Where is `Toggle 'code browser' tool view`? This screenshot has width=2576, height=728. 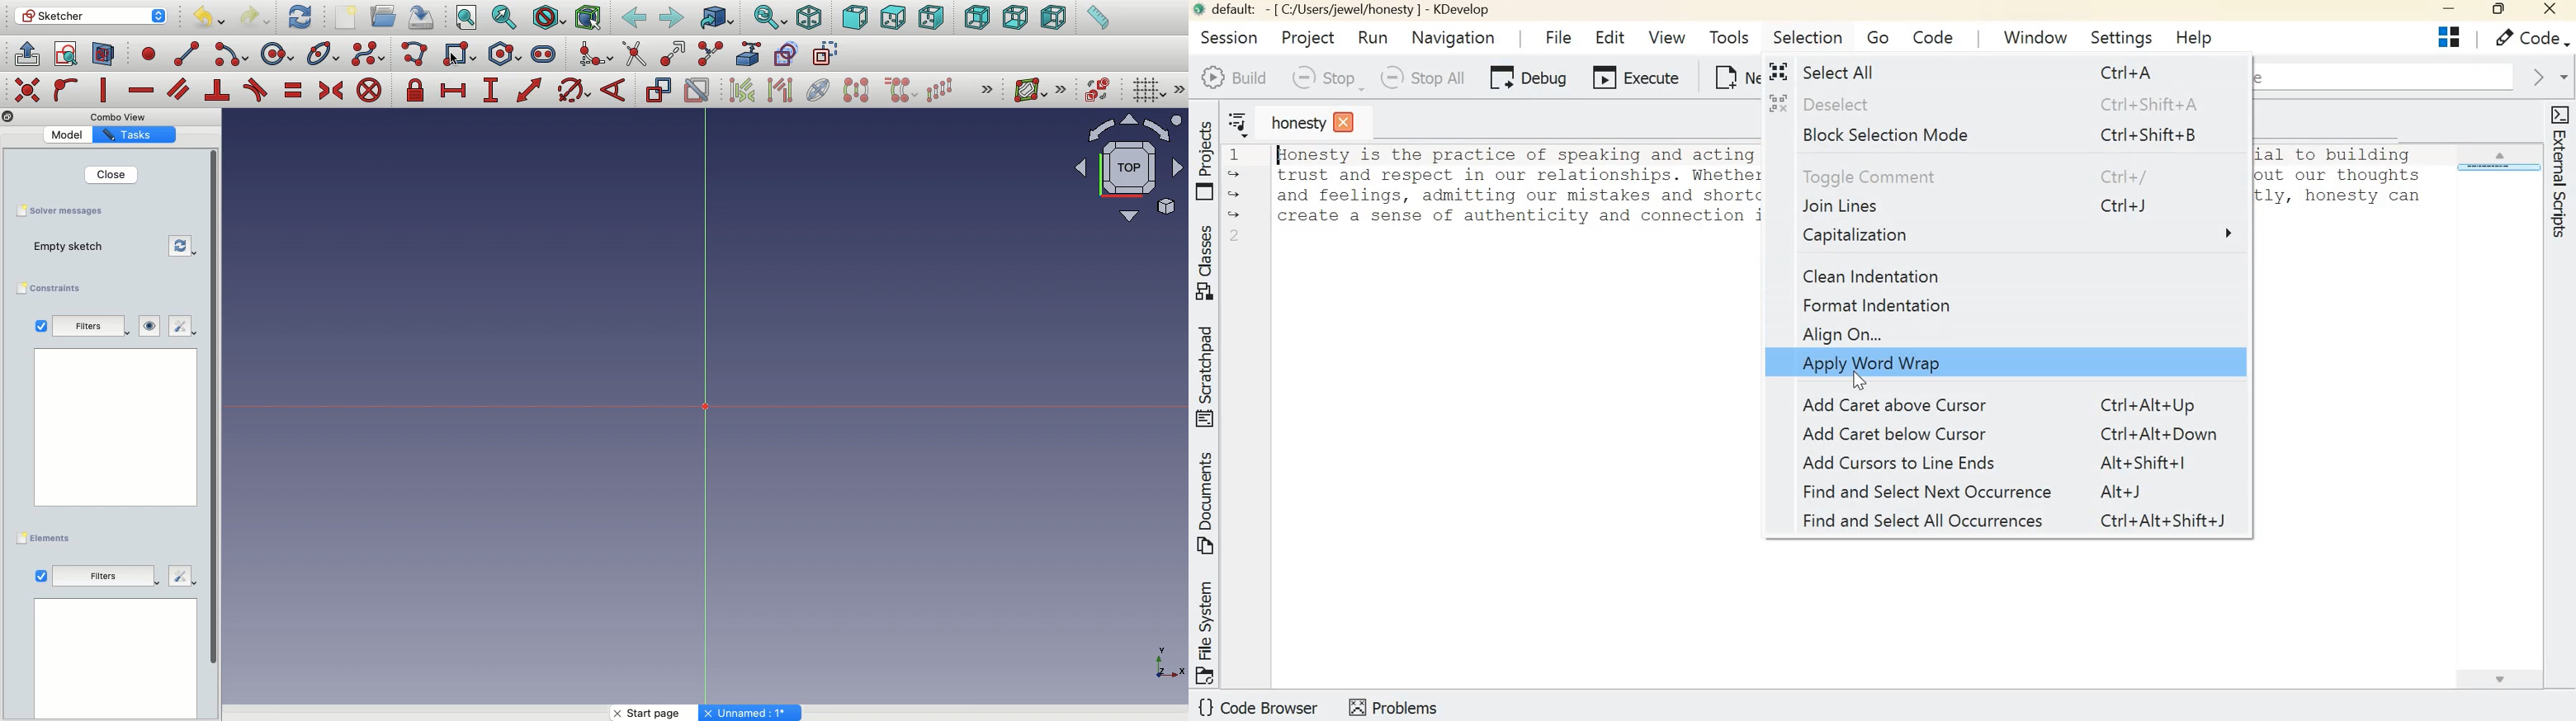
Toggle 'code browser' tool view is located at coordinates (1259, 709).